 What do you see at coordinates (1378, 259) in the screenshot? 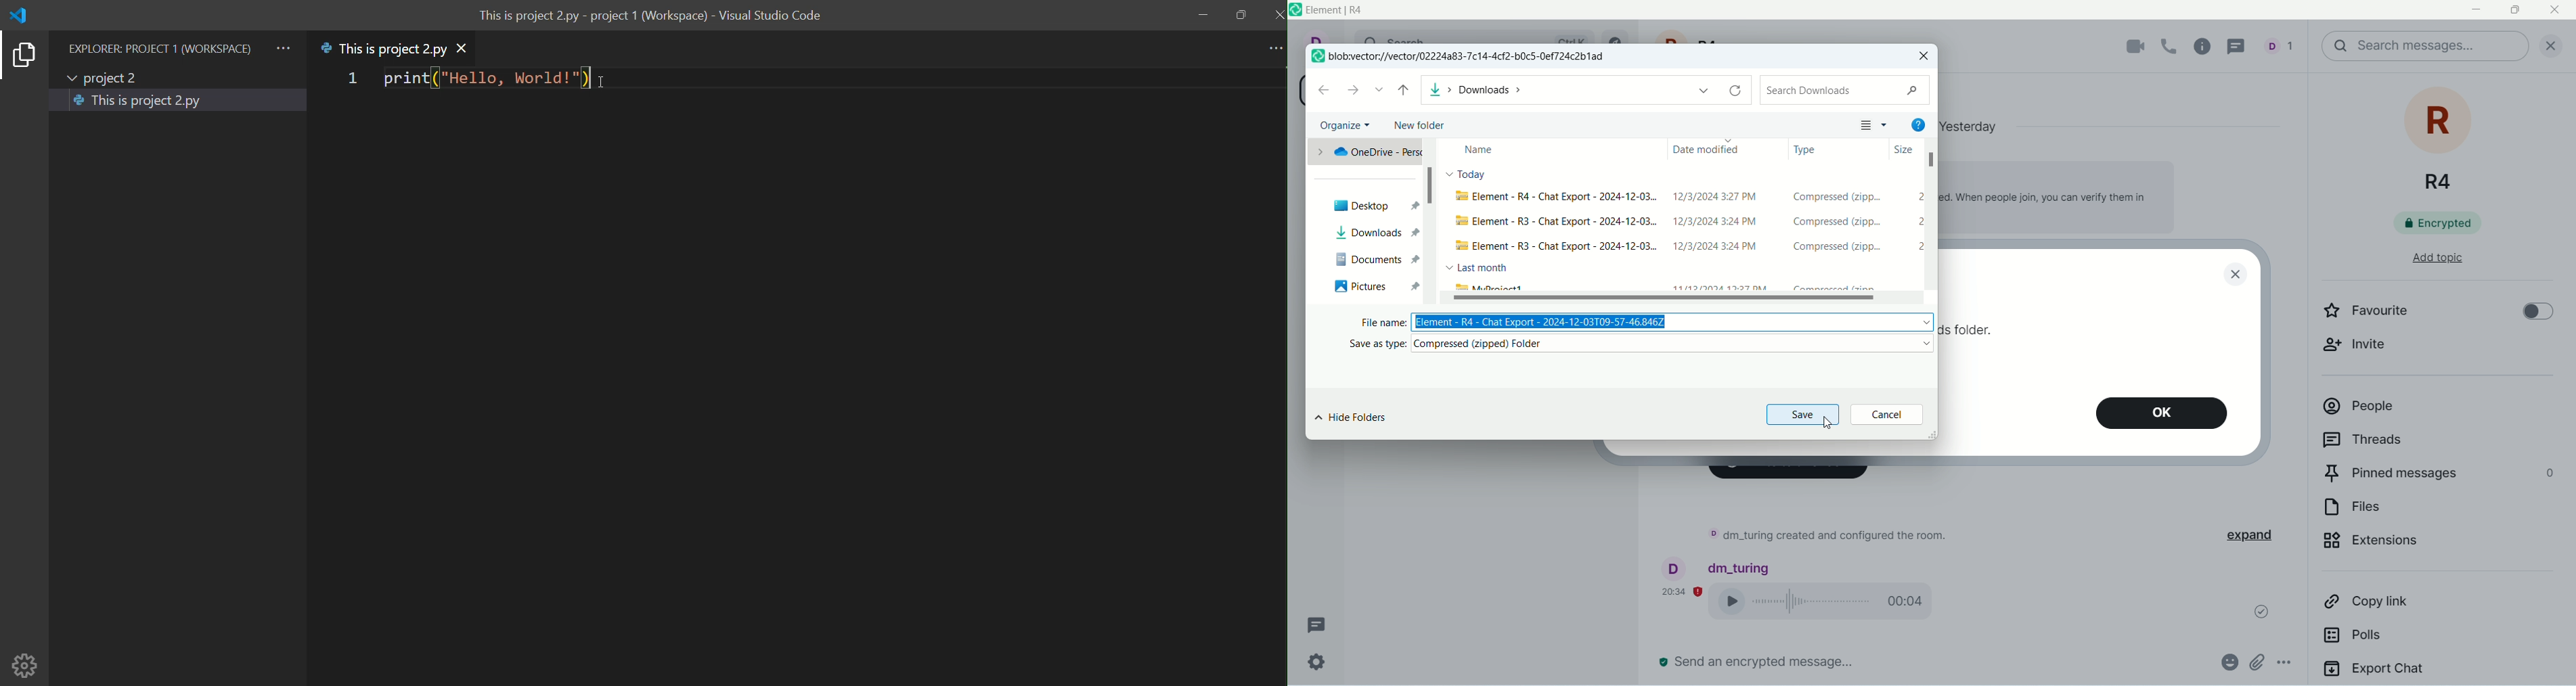
I see `documents` at bounding box center [1378, 259].